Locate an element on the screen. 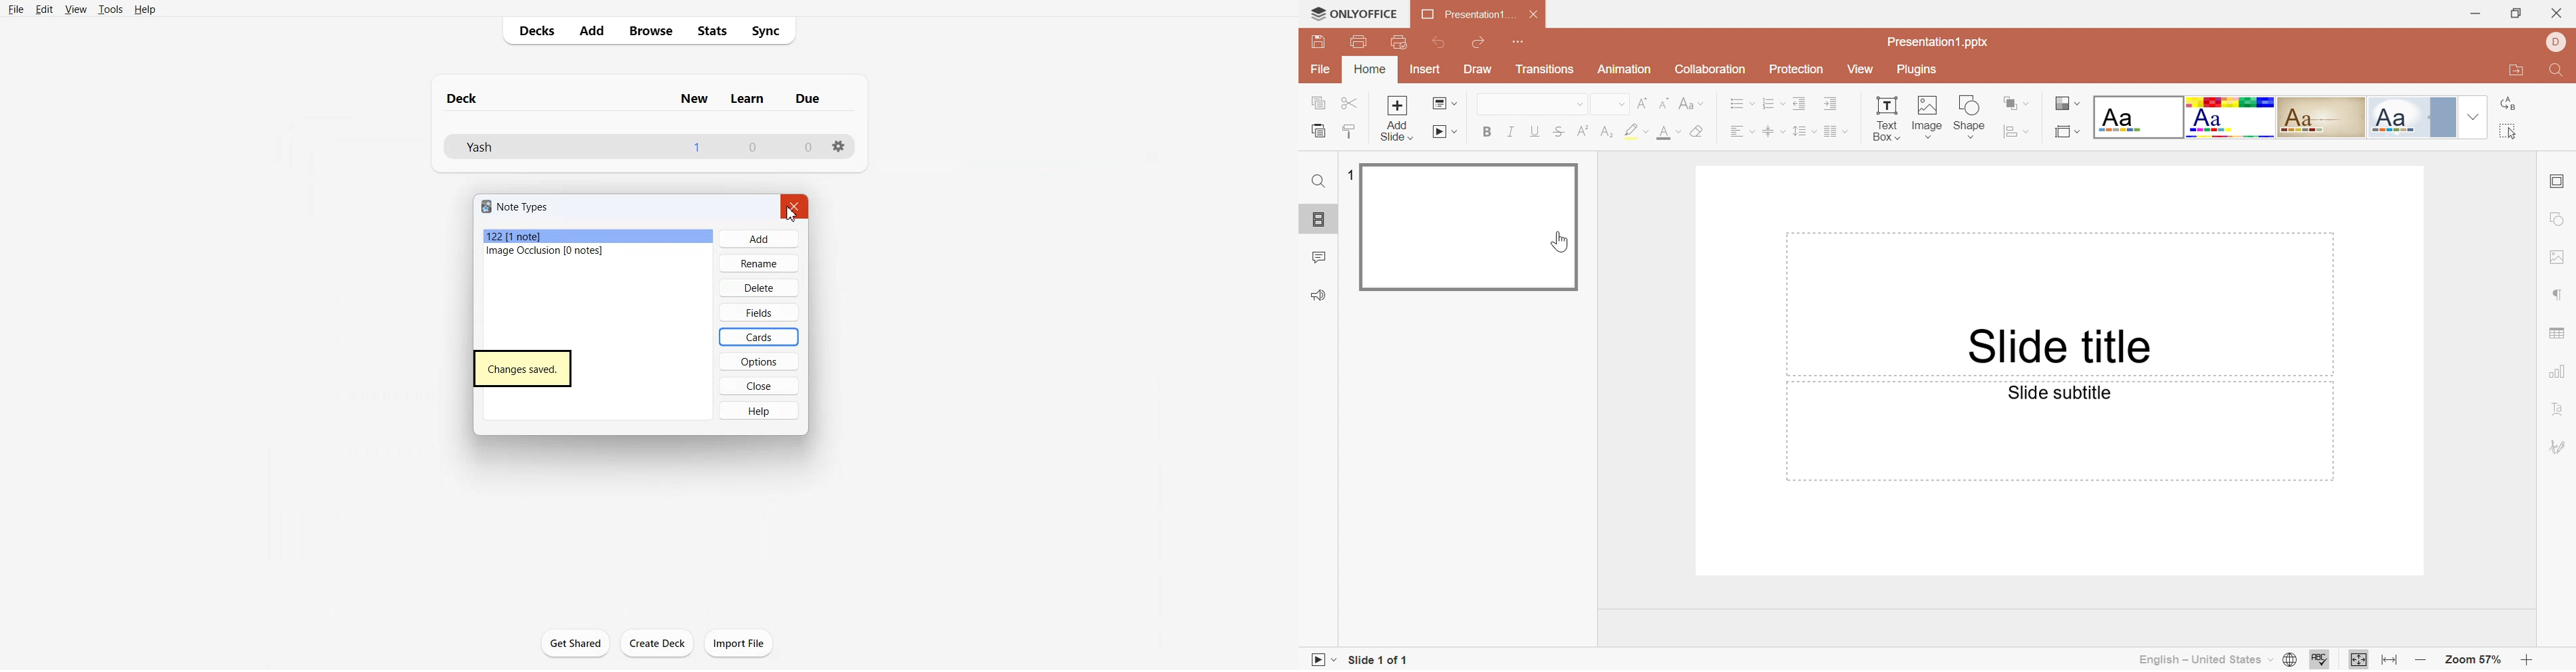 This screenshot has width=2576, height=672. Text is located at coordinates (753, 148).